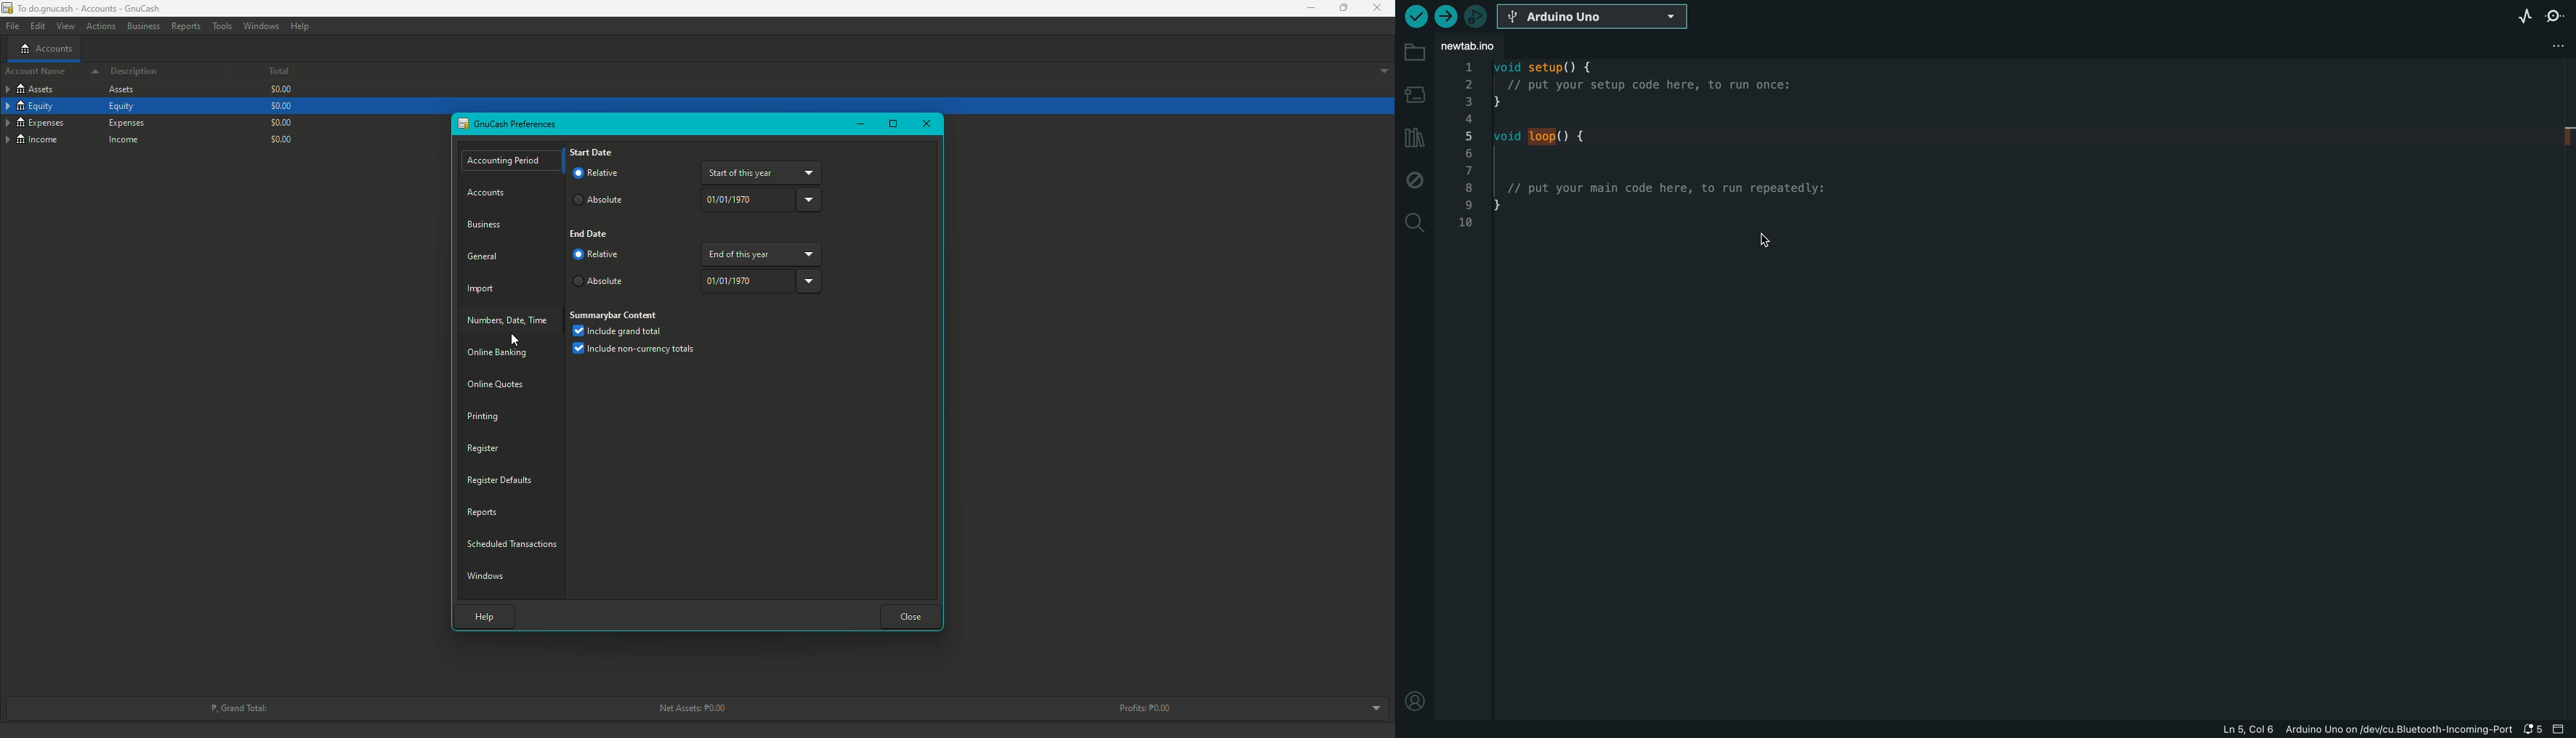 This screenshot has height=756, width=2576. What do you see at coordinates (1415, 53) in the screenshot?
I see `folder` at bounding box center [1415, 53].